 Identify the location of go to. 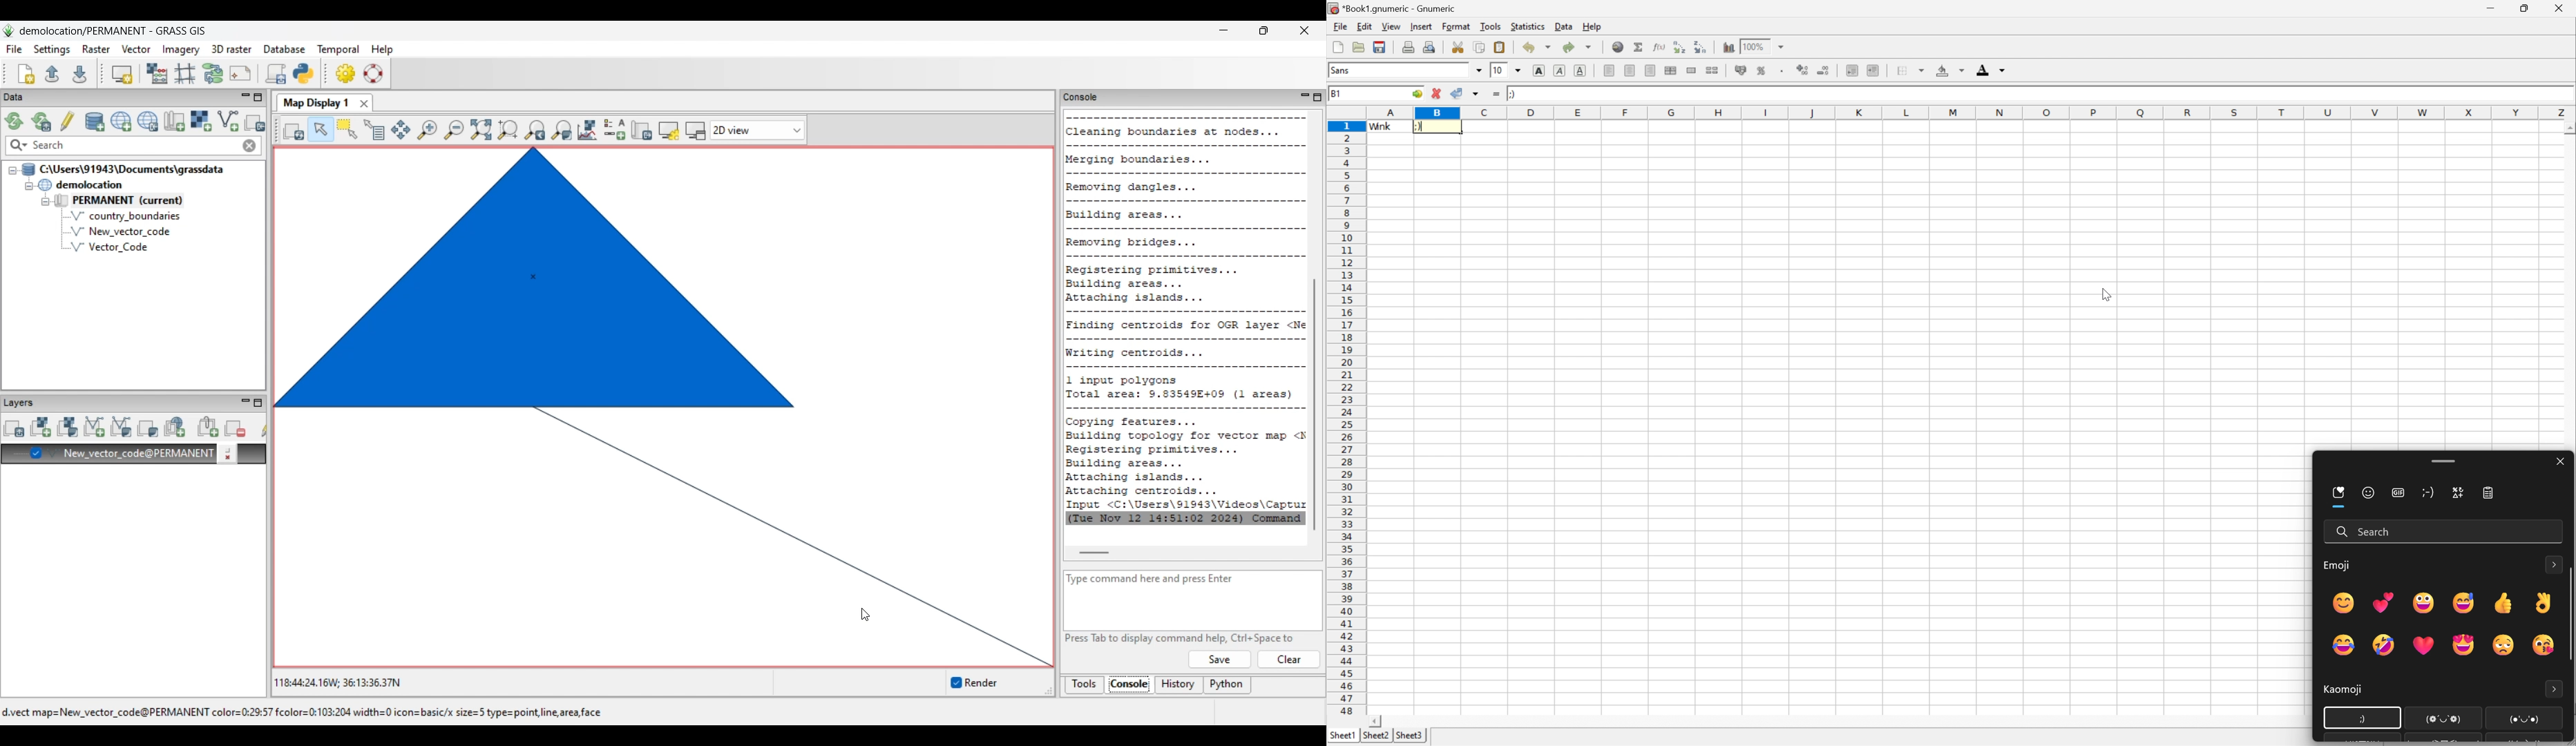
(1416, 94).